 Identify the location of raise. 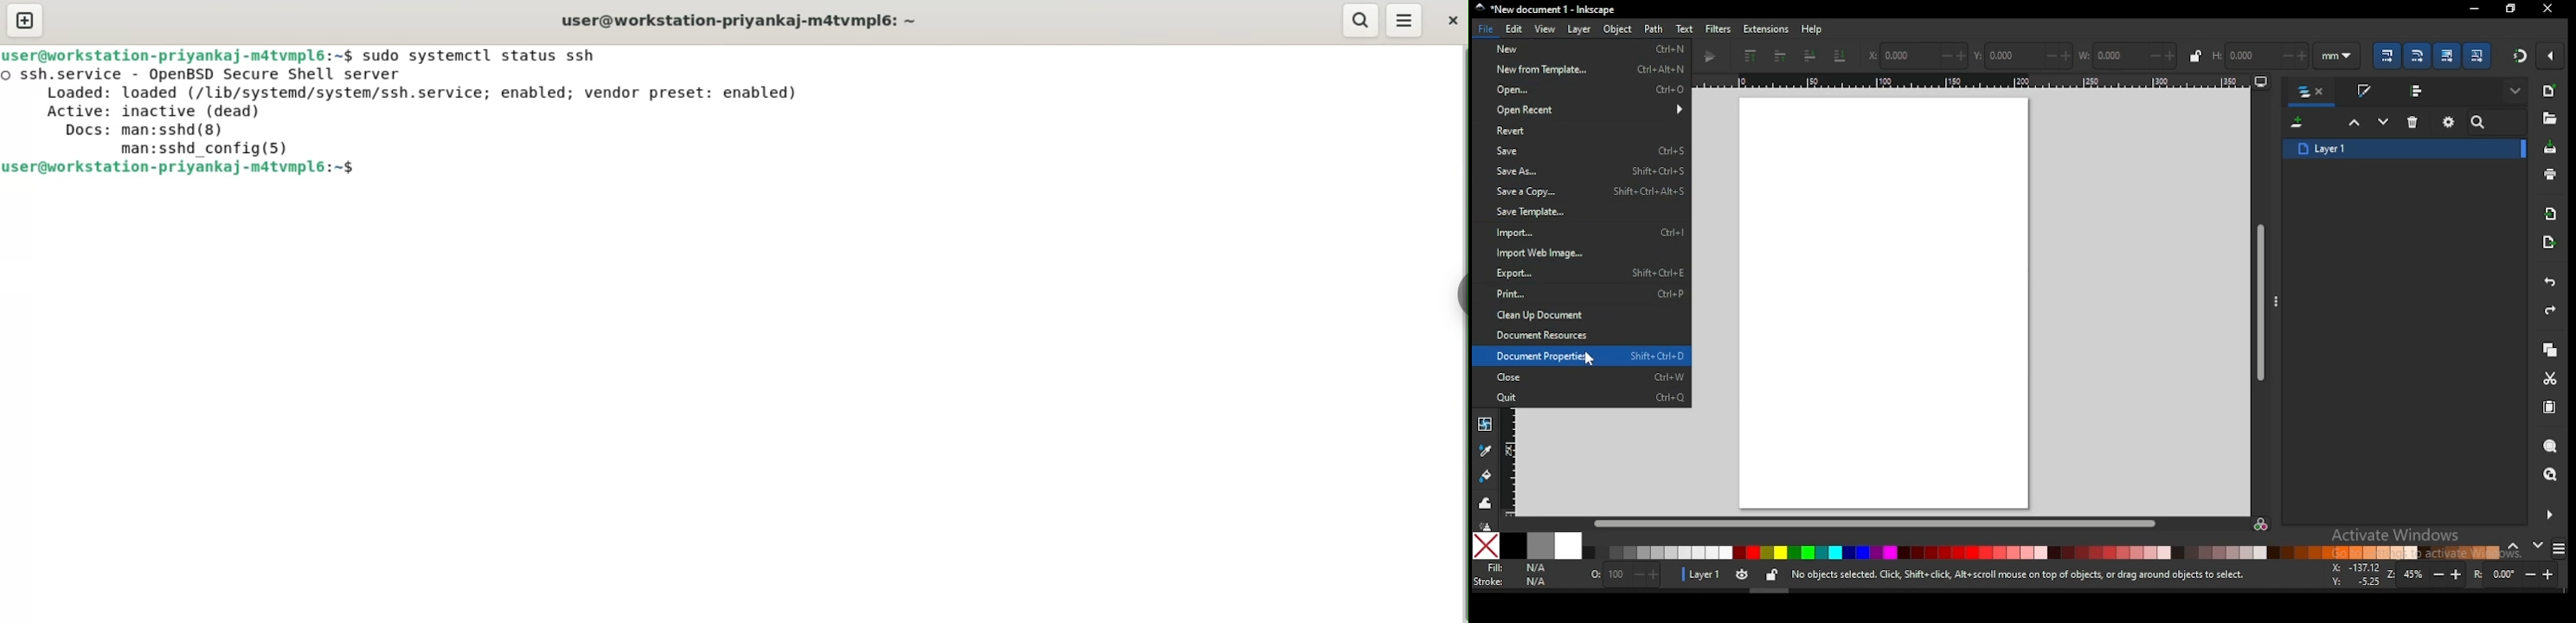
(1777, 57).